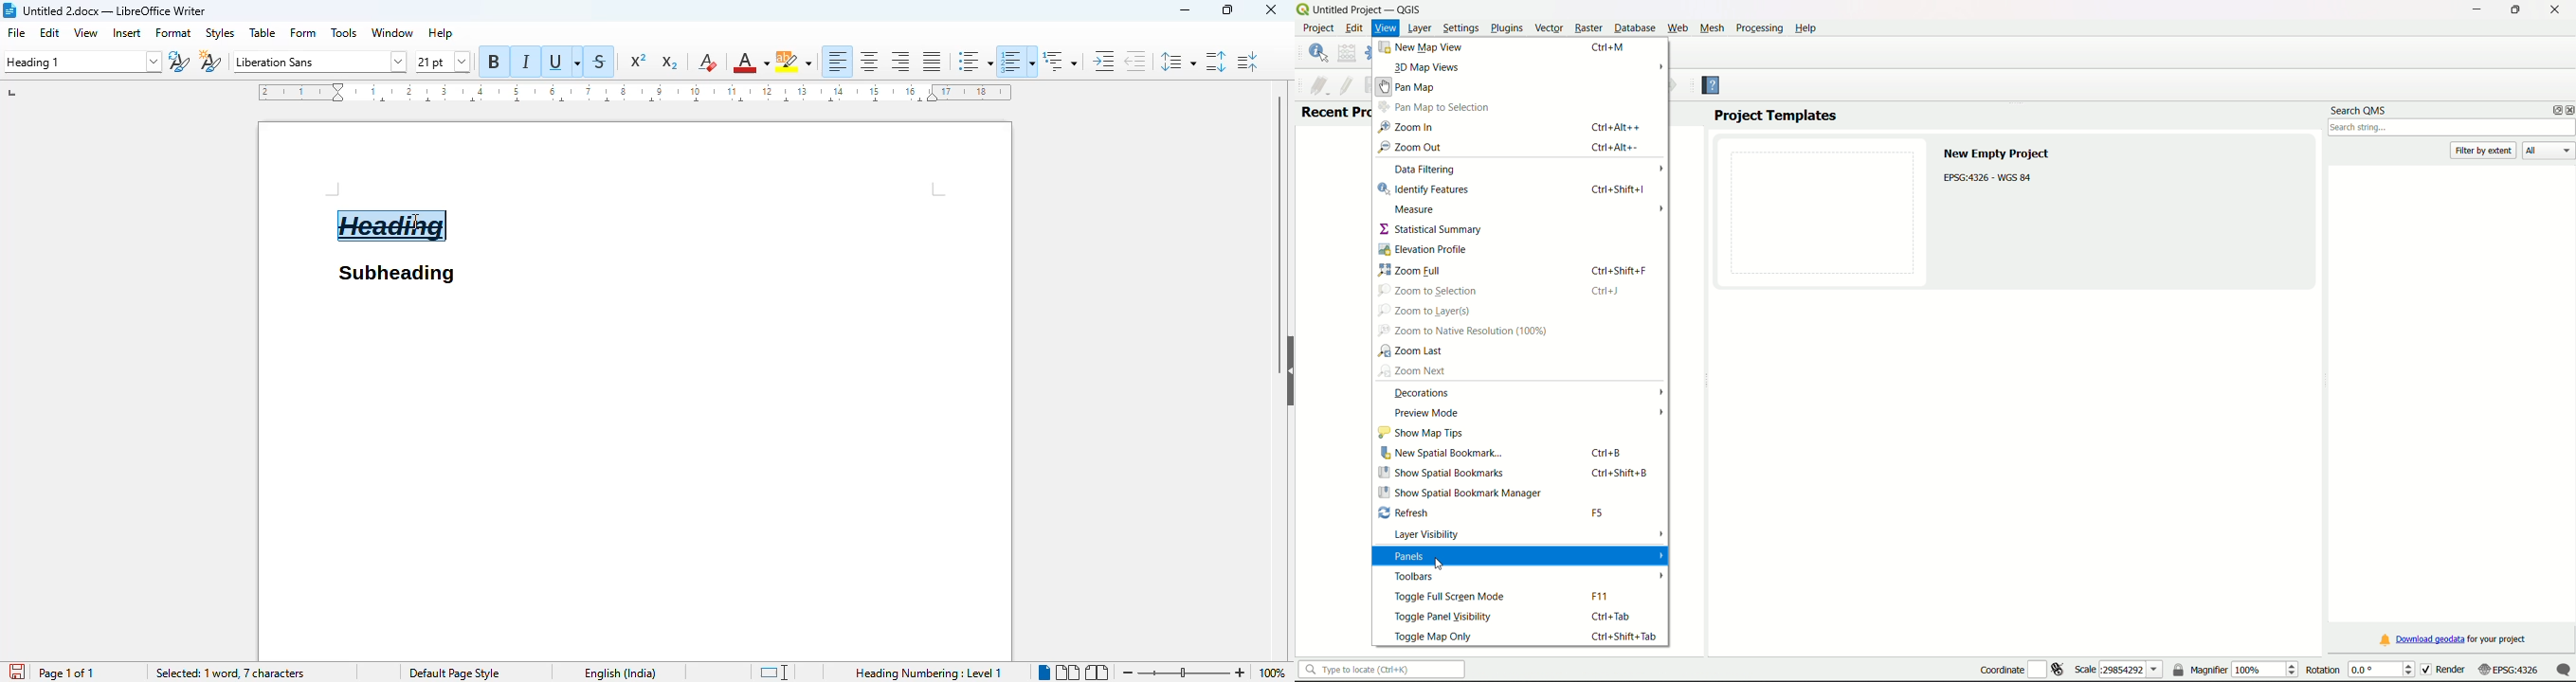 This screenshot has width=2576, height=700. What do you see at coordinates (562, 61) in the screenshot?
I see `underline selected` at bounding box center [562, 61].